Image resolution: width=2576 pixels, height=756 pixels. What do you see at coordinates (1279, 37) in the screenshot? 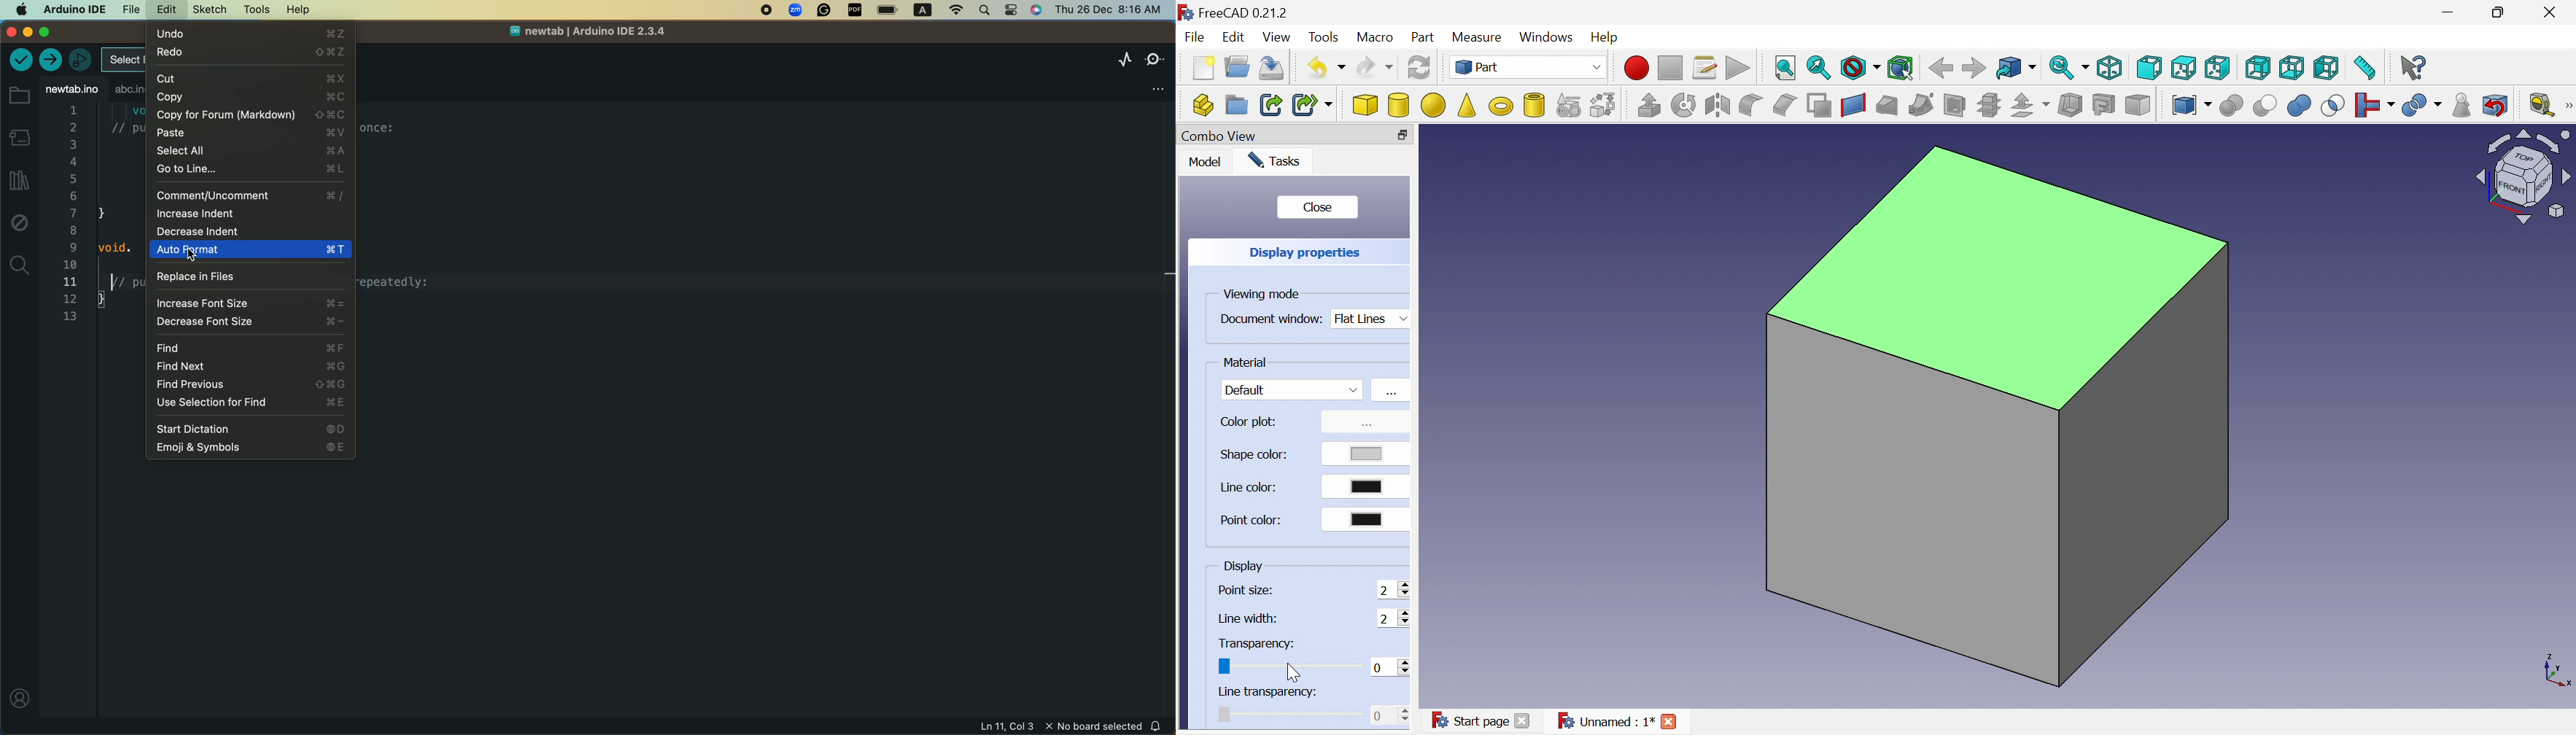
I see `View` at bounding box center [1279, 37].